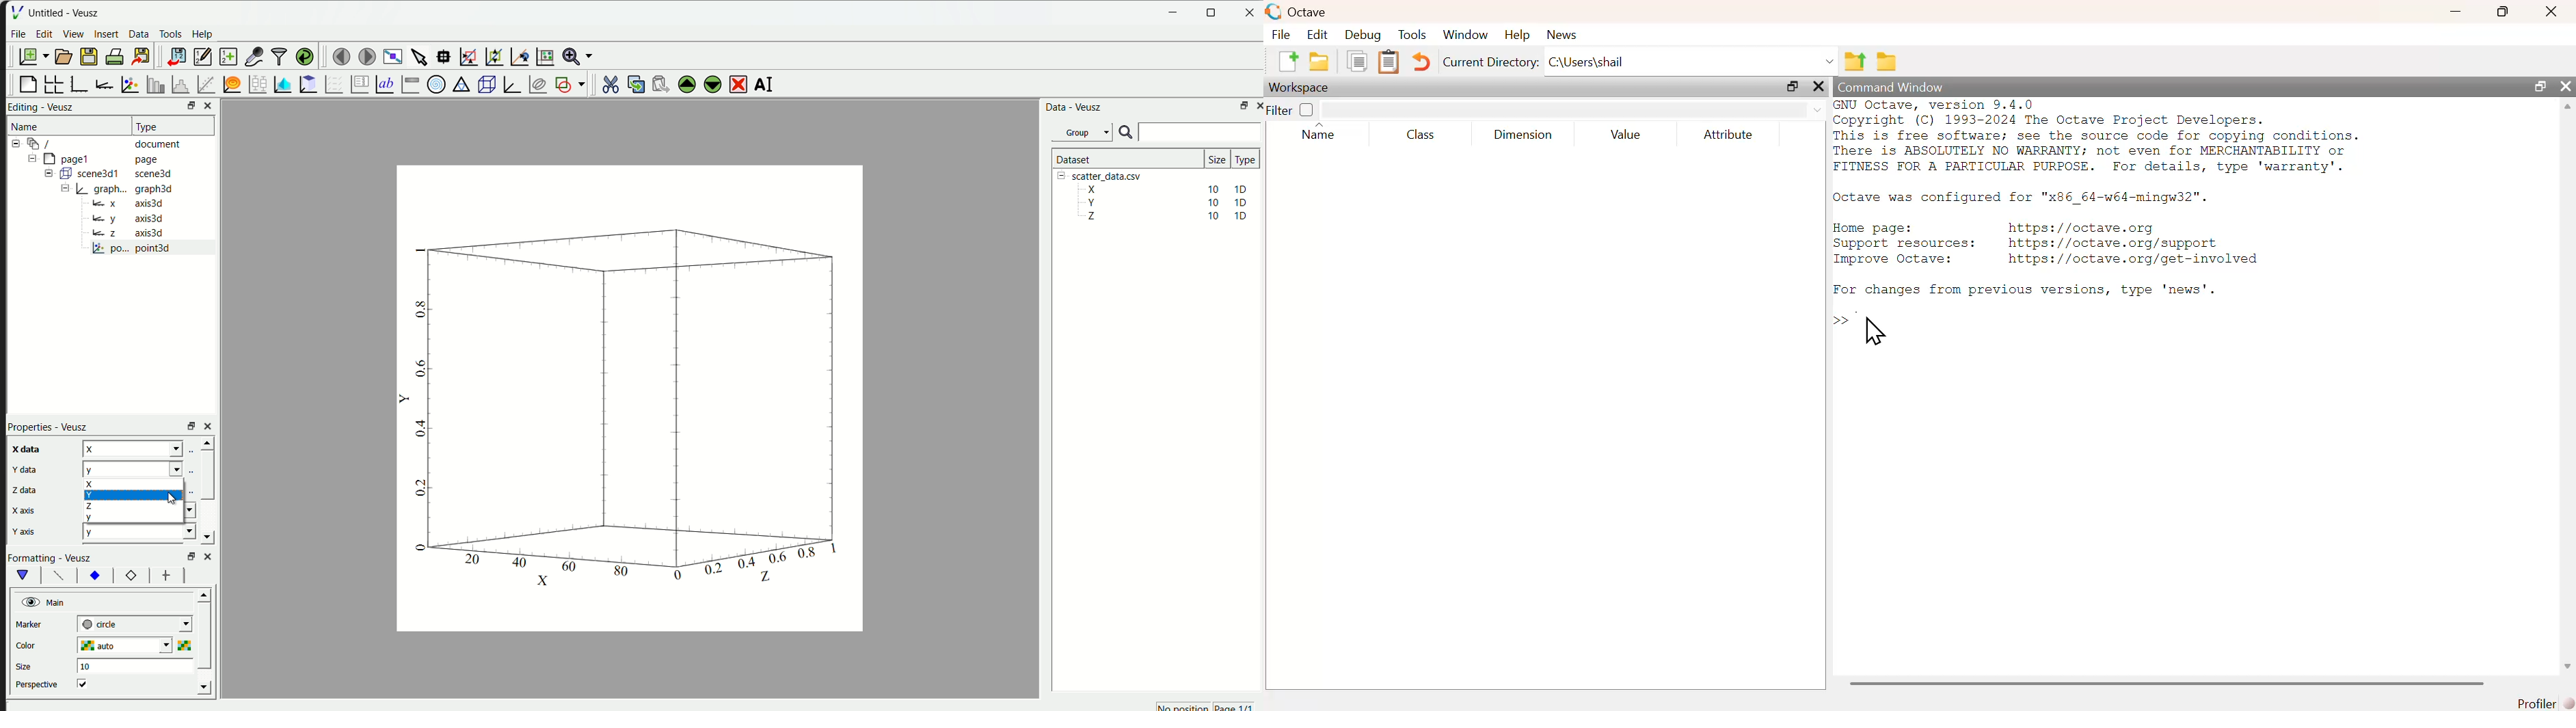  Describe the element at coordinates (205, 84) in the screenshot. I see `fit function to data` at that location.